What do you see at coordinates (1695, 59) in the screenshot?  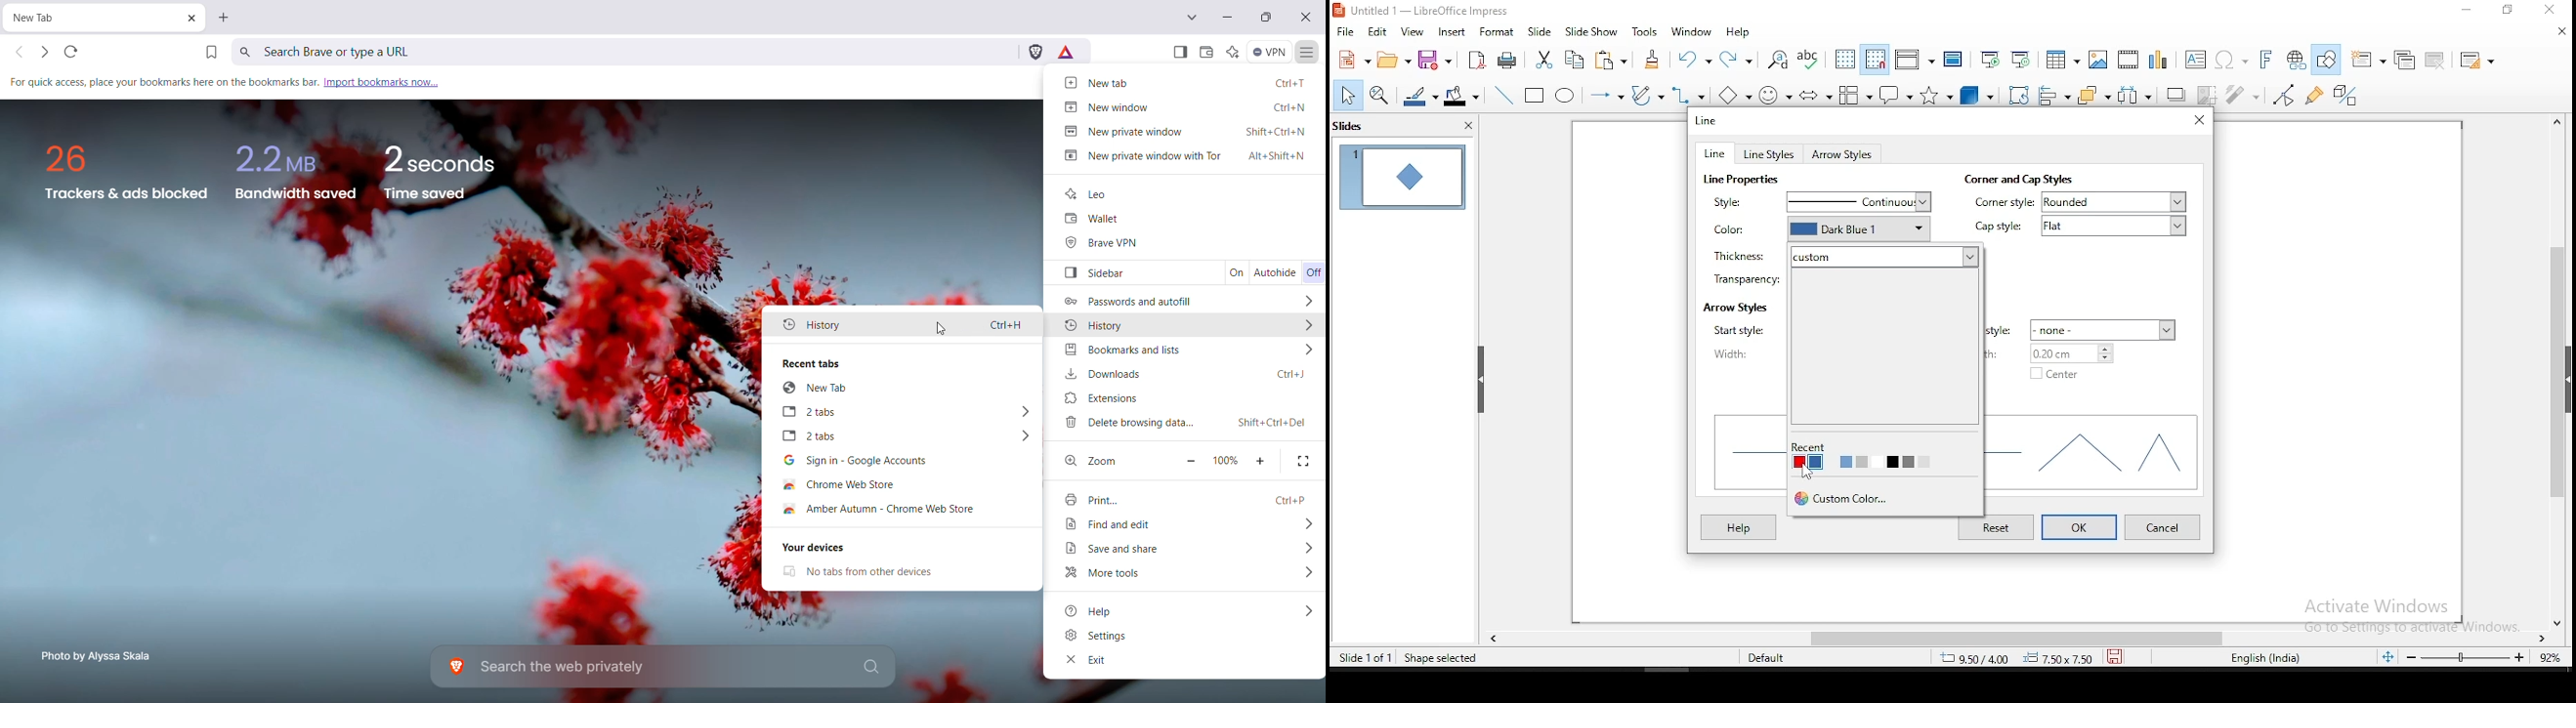 I see `undo` at bounding box center [1695, 59].